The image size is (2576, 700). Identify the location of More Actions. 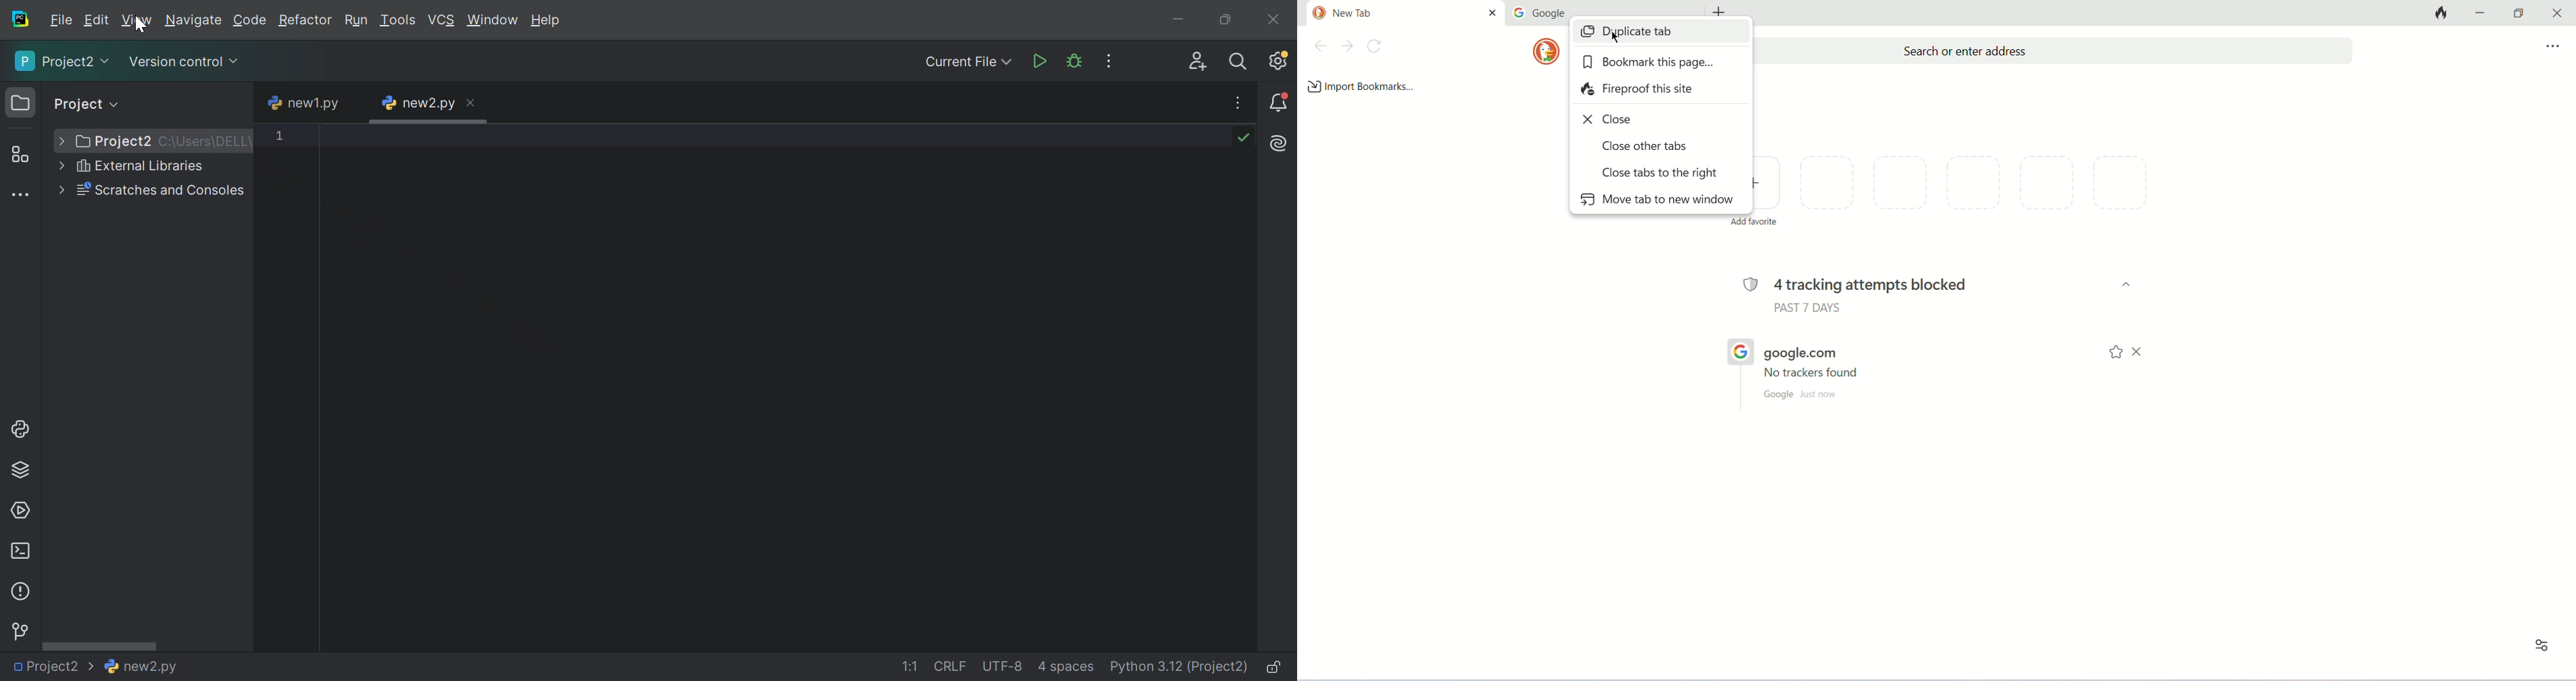
(1111, 62).